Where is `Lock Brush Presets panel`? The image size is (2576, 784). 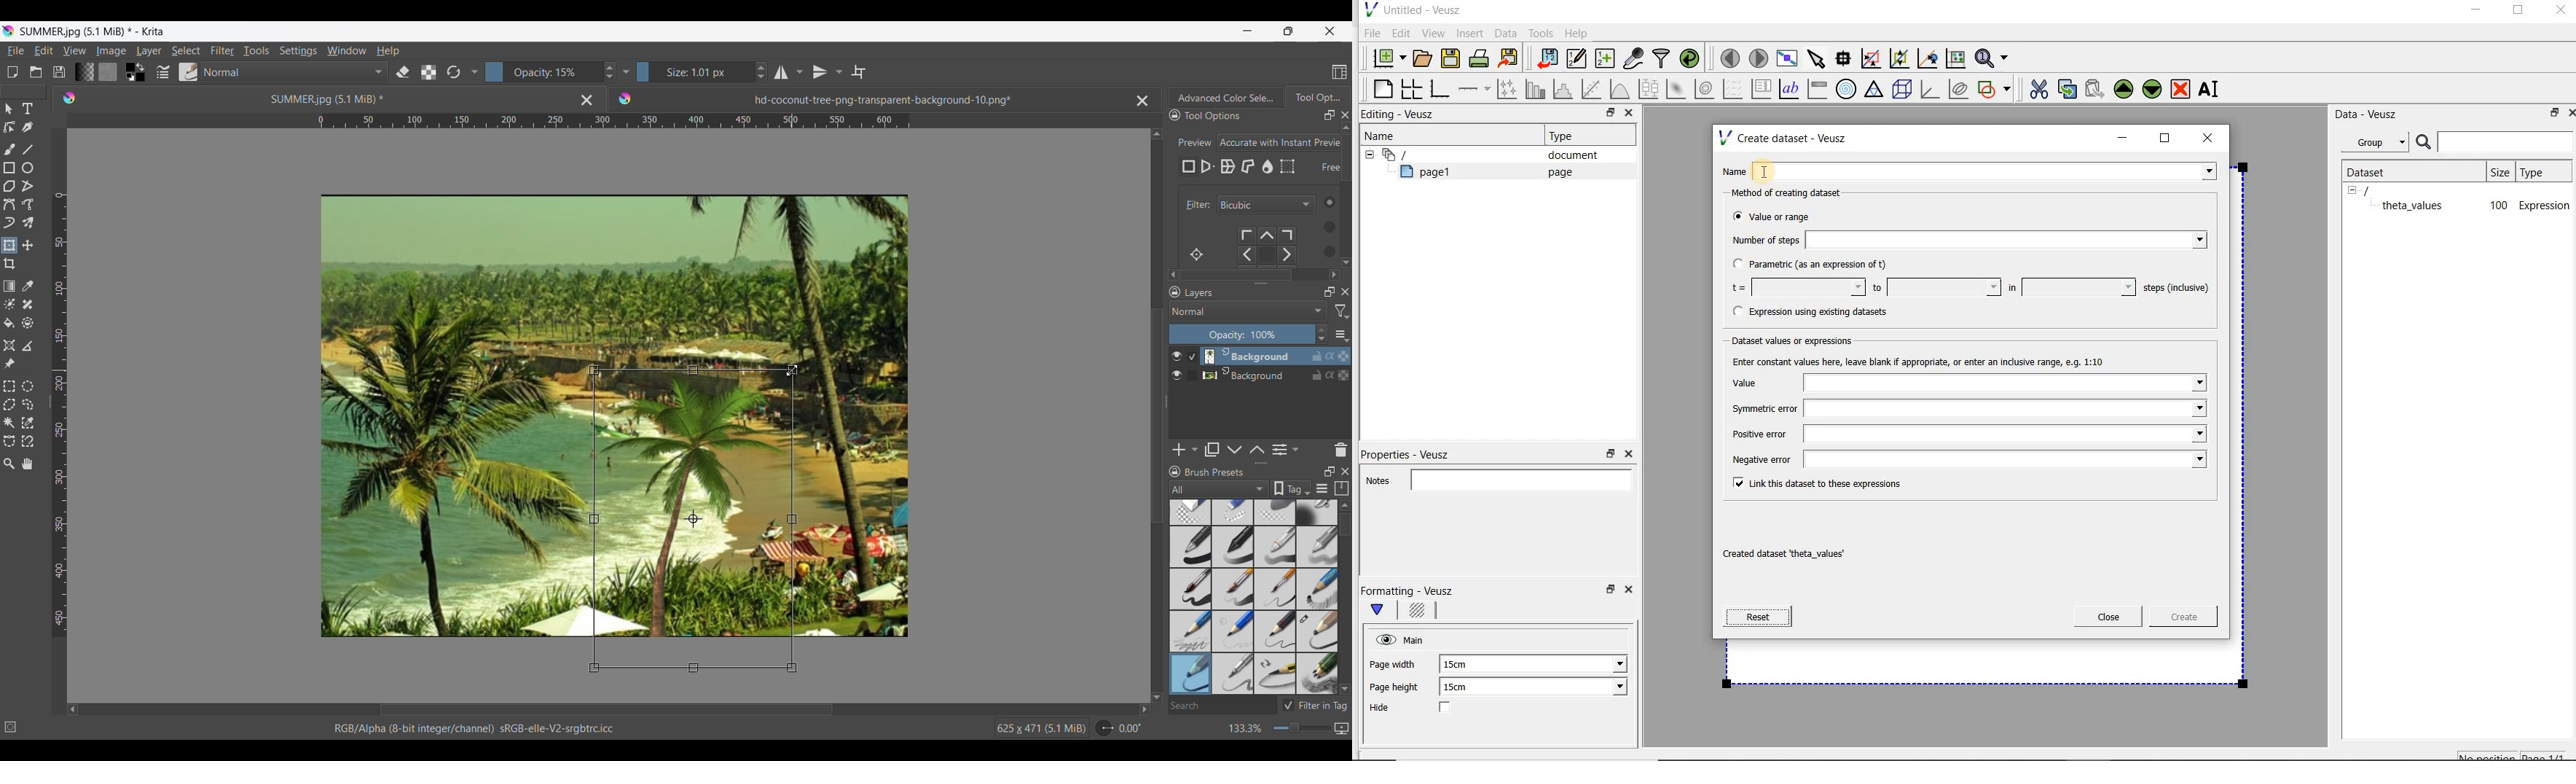 Lock Brush Presets panel is located at coordinates (1175, 471).